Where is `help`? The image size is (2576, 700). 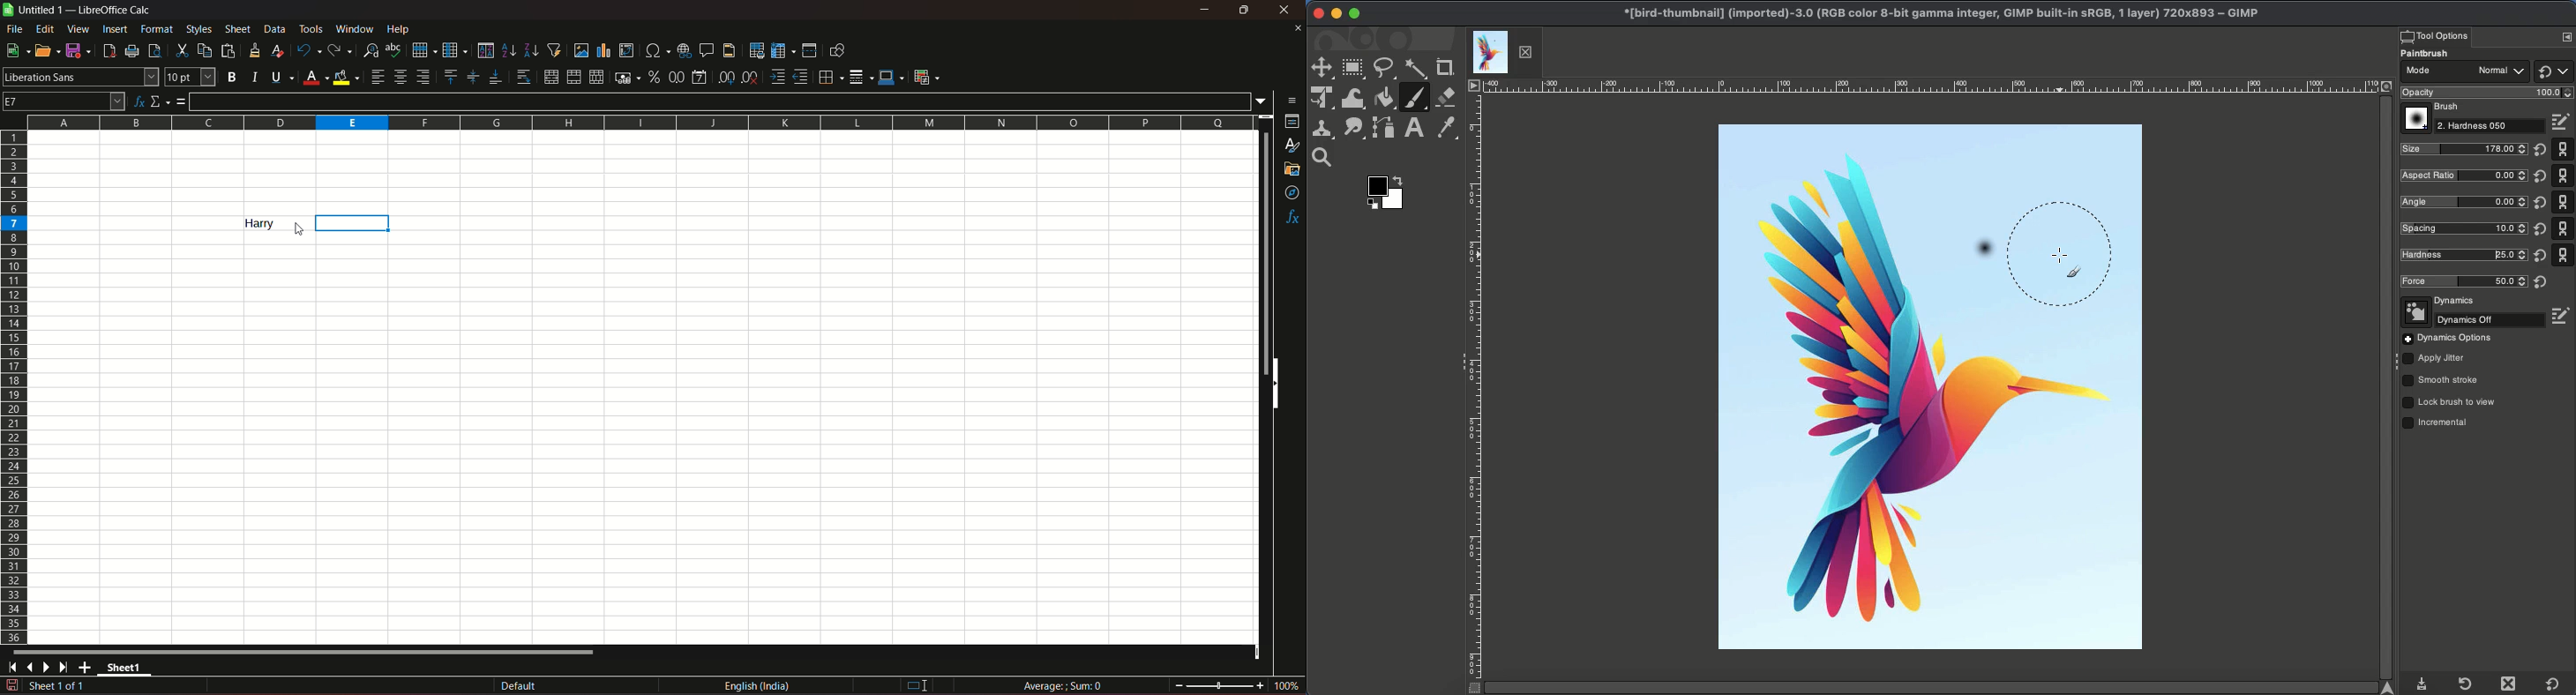 help is located at coordinates (402, 29).